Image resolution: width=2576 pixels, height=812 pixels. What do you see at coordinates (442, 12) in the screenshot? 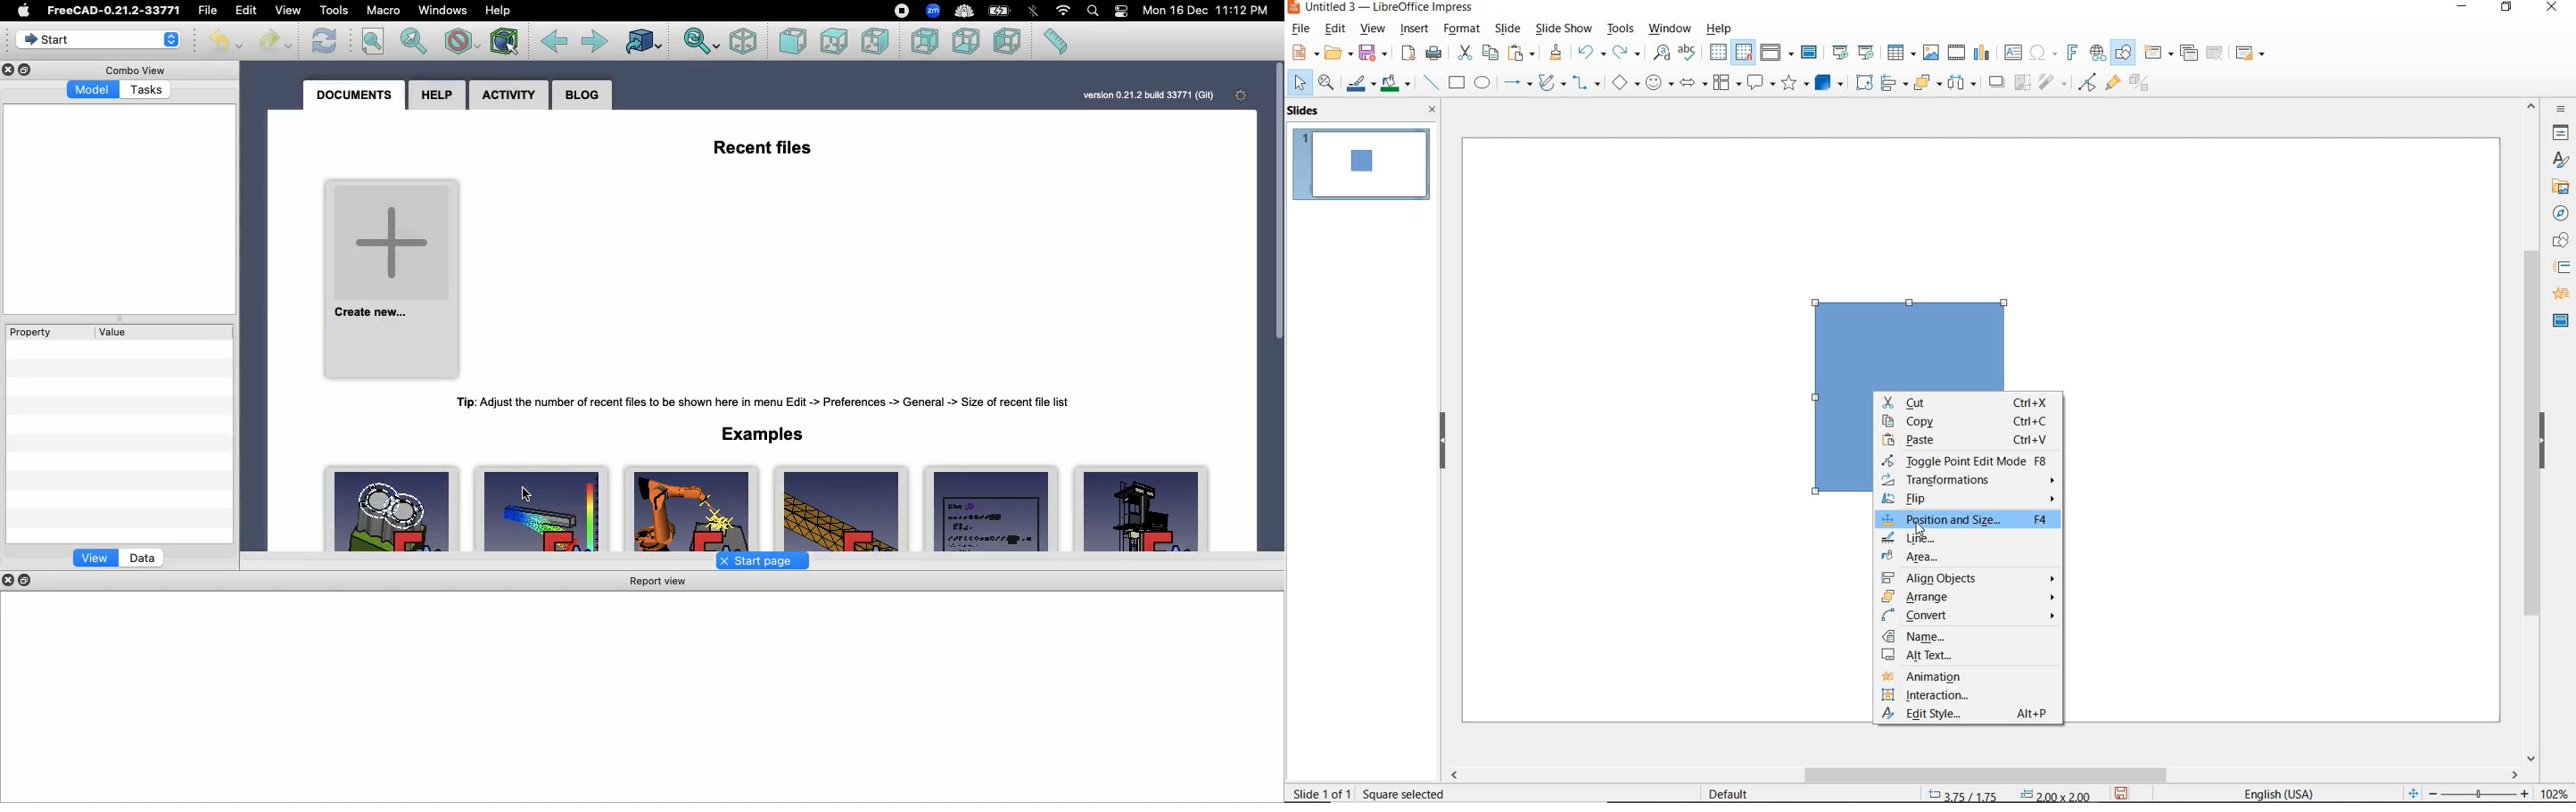
I see `Window` at bounding box center [442, 12].